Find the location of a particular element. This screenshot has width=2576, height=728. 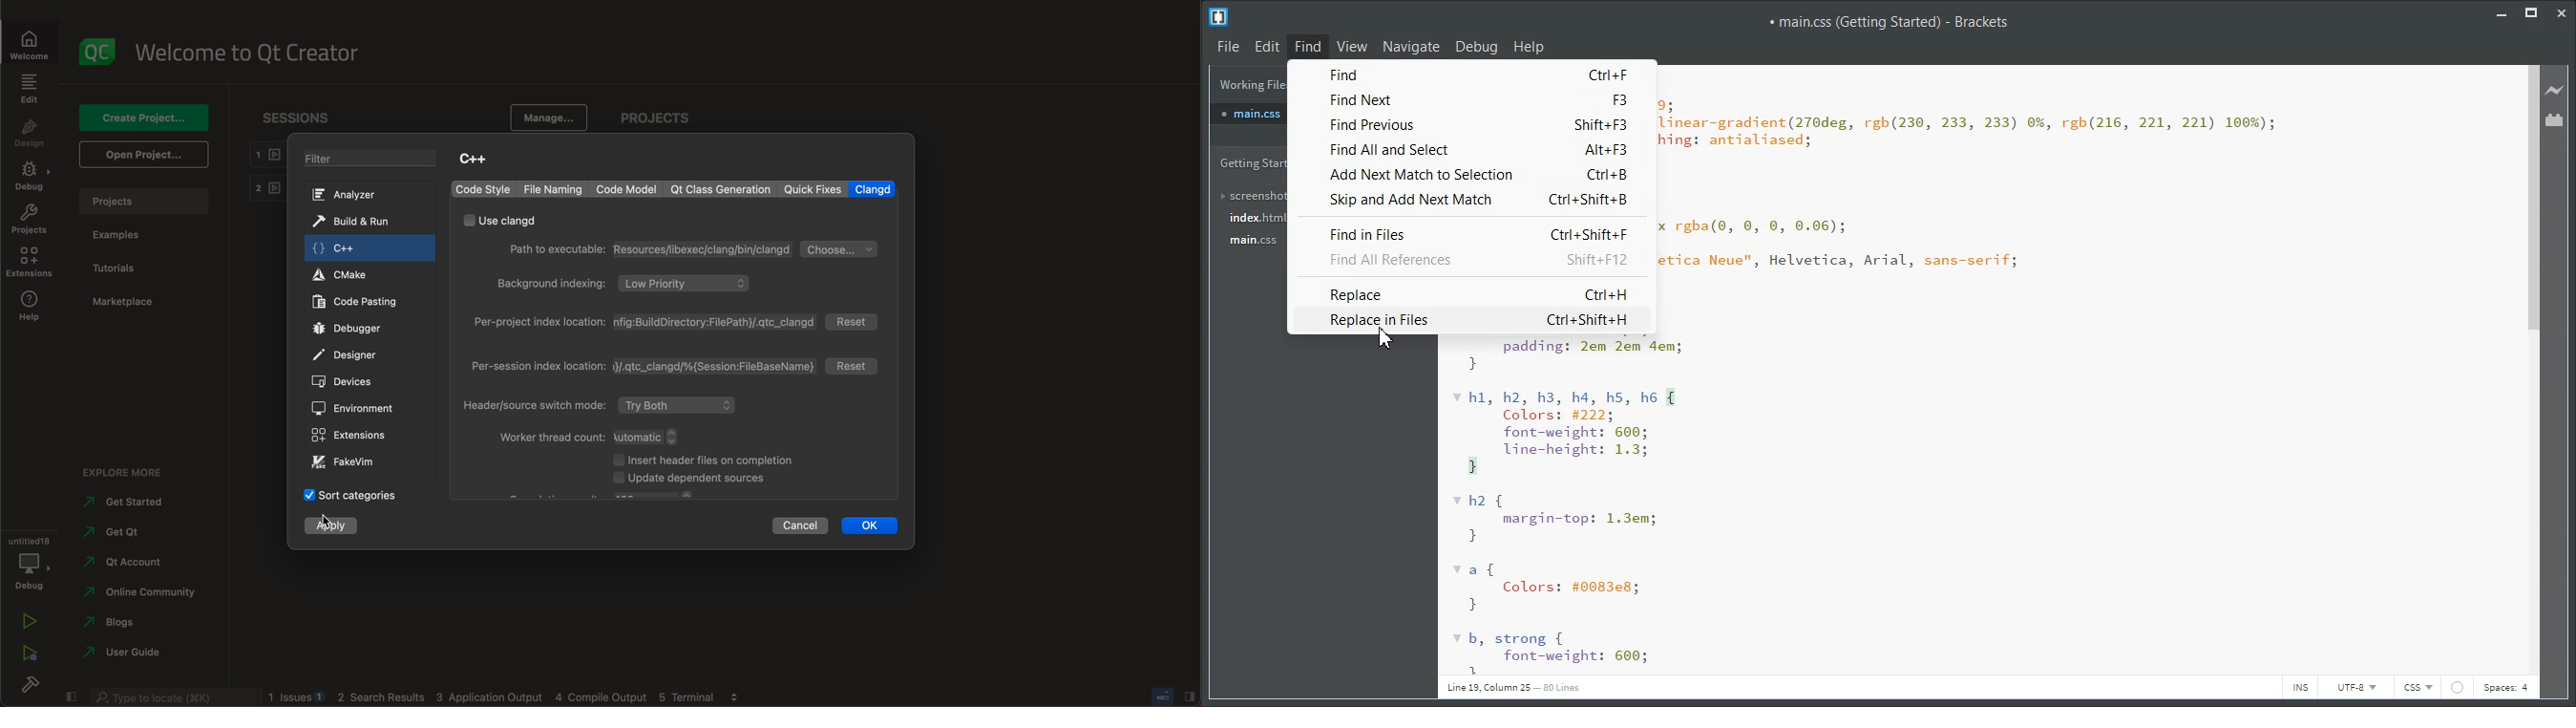

run is located at coordinates (30, 618).